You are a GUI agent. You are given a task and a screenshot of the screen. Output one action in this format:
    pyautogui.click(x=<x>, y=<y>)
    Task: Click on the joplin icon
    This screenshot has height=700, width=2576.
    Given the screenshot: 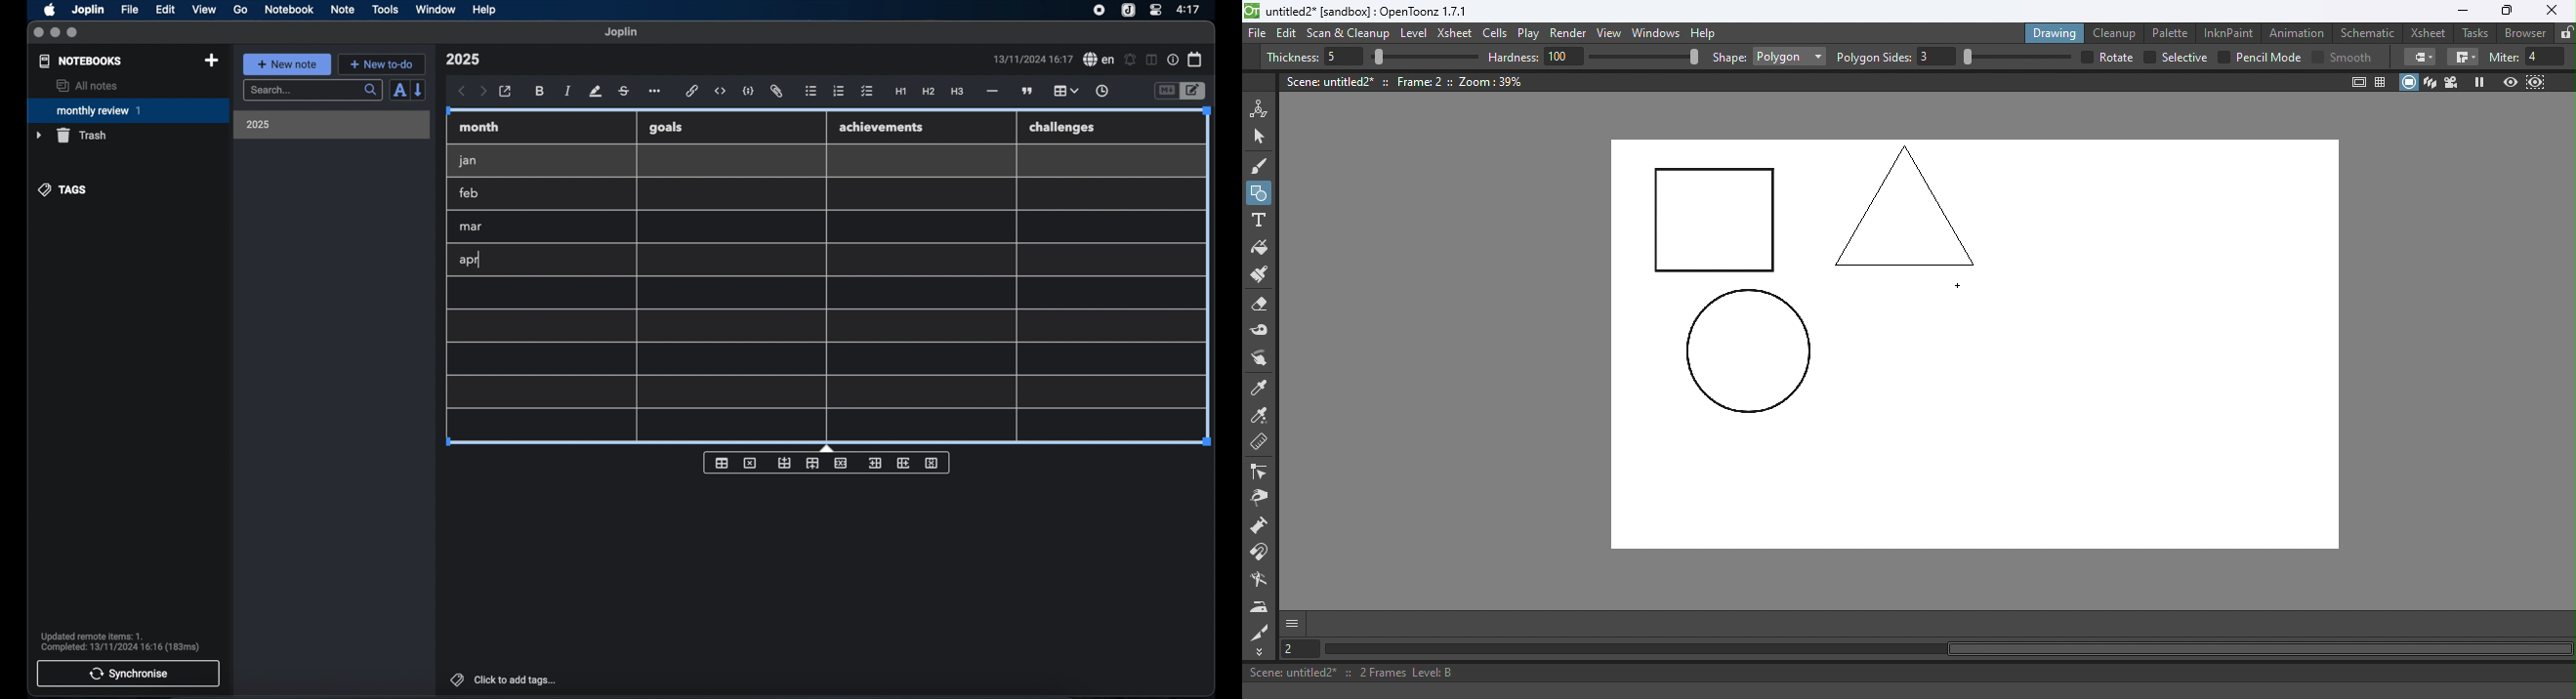 What is the action you would take?
    pyautogui.click(x=1128, y=11)
    